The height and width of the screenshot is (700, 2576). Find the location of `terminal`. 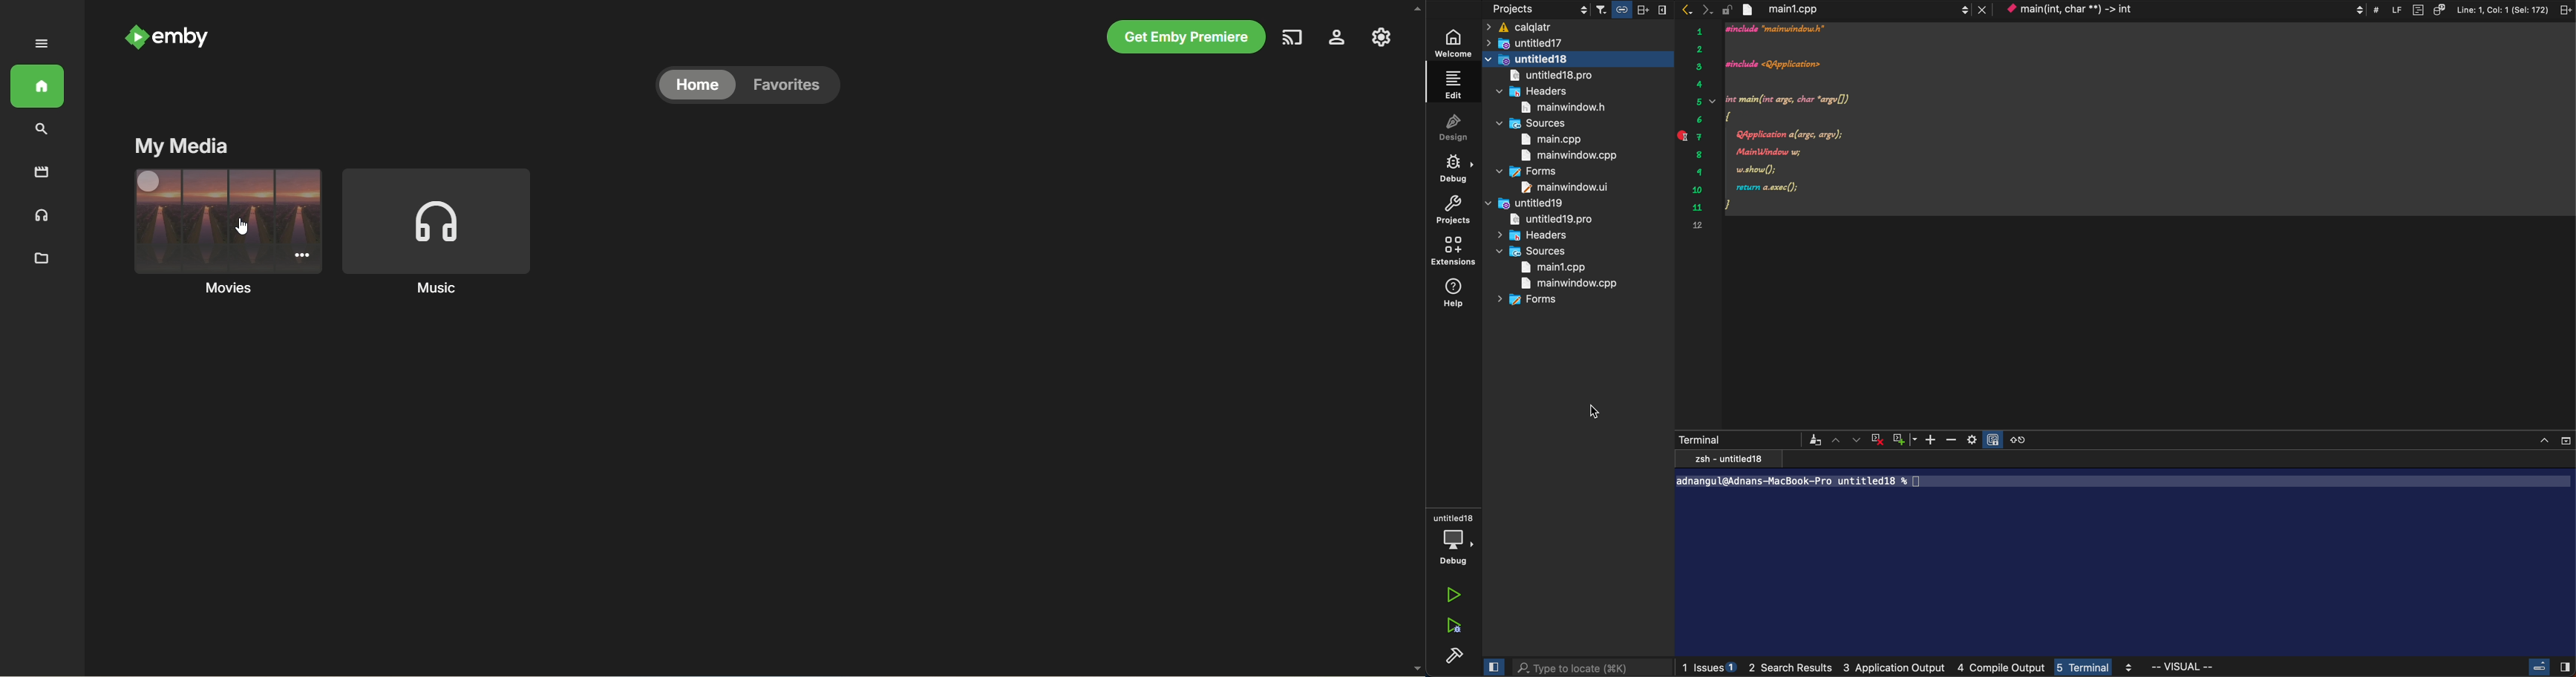

terminal is located at coordinates (2129, 552).